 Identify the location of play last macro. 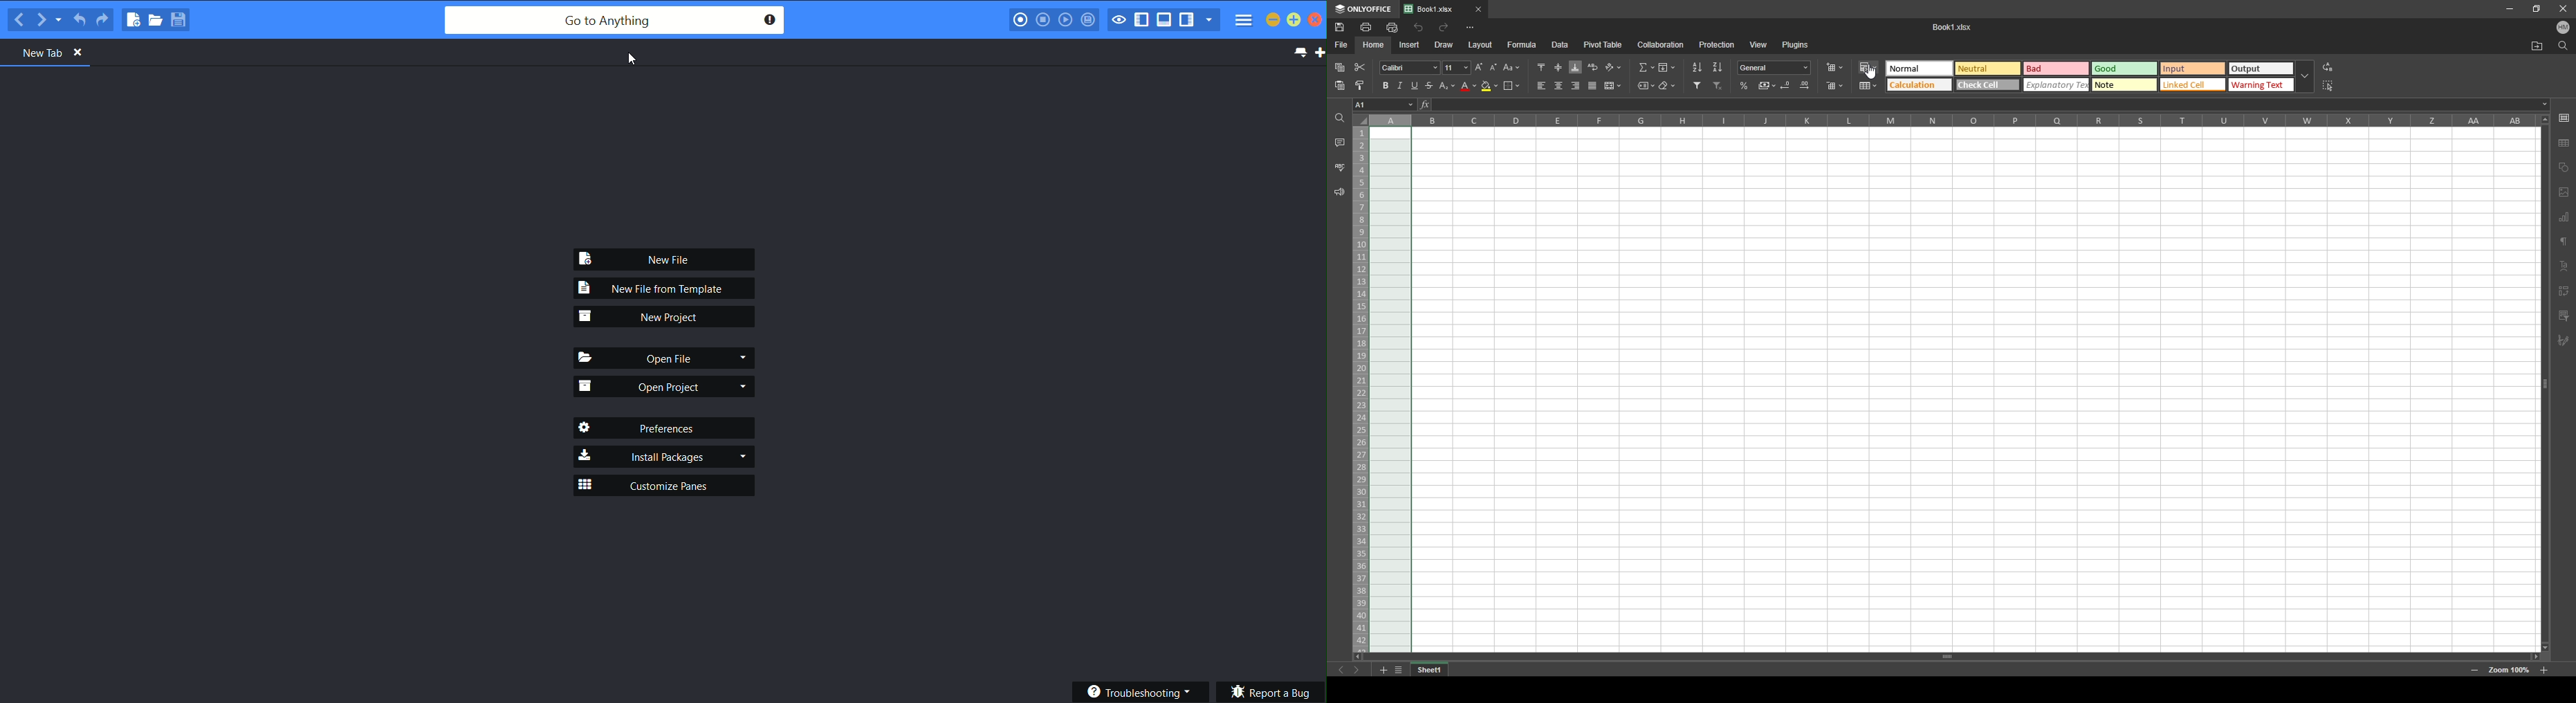
(1065, 19).